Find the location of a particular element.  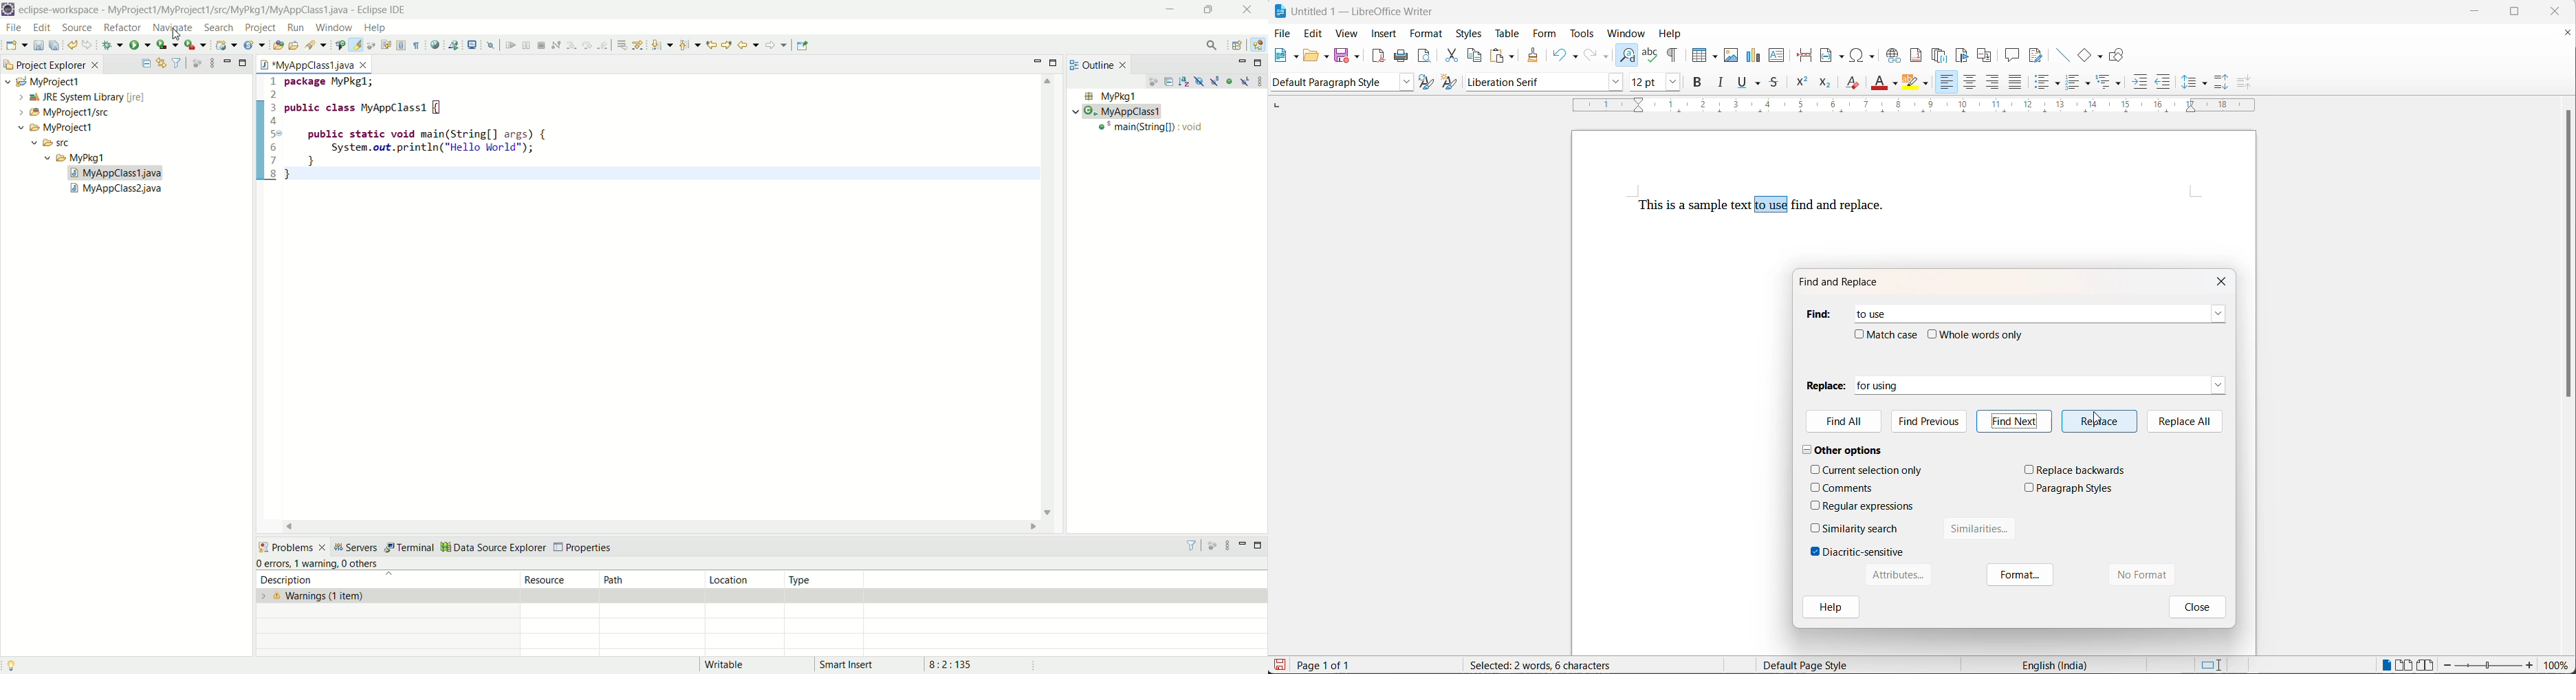

save is located at coordinates (1280, 664).